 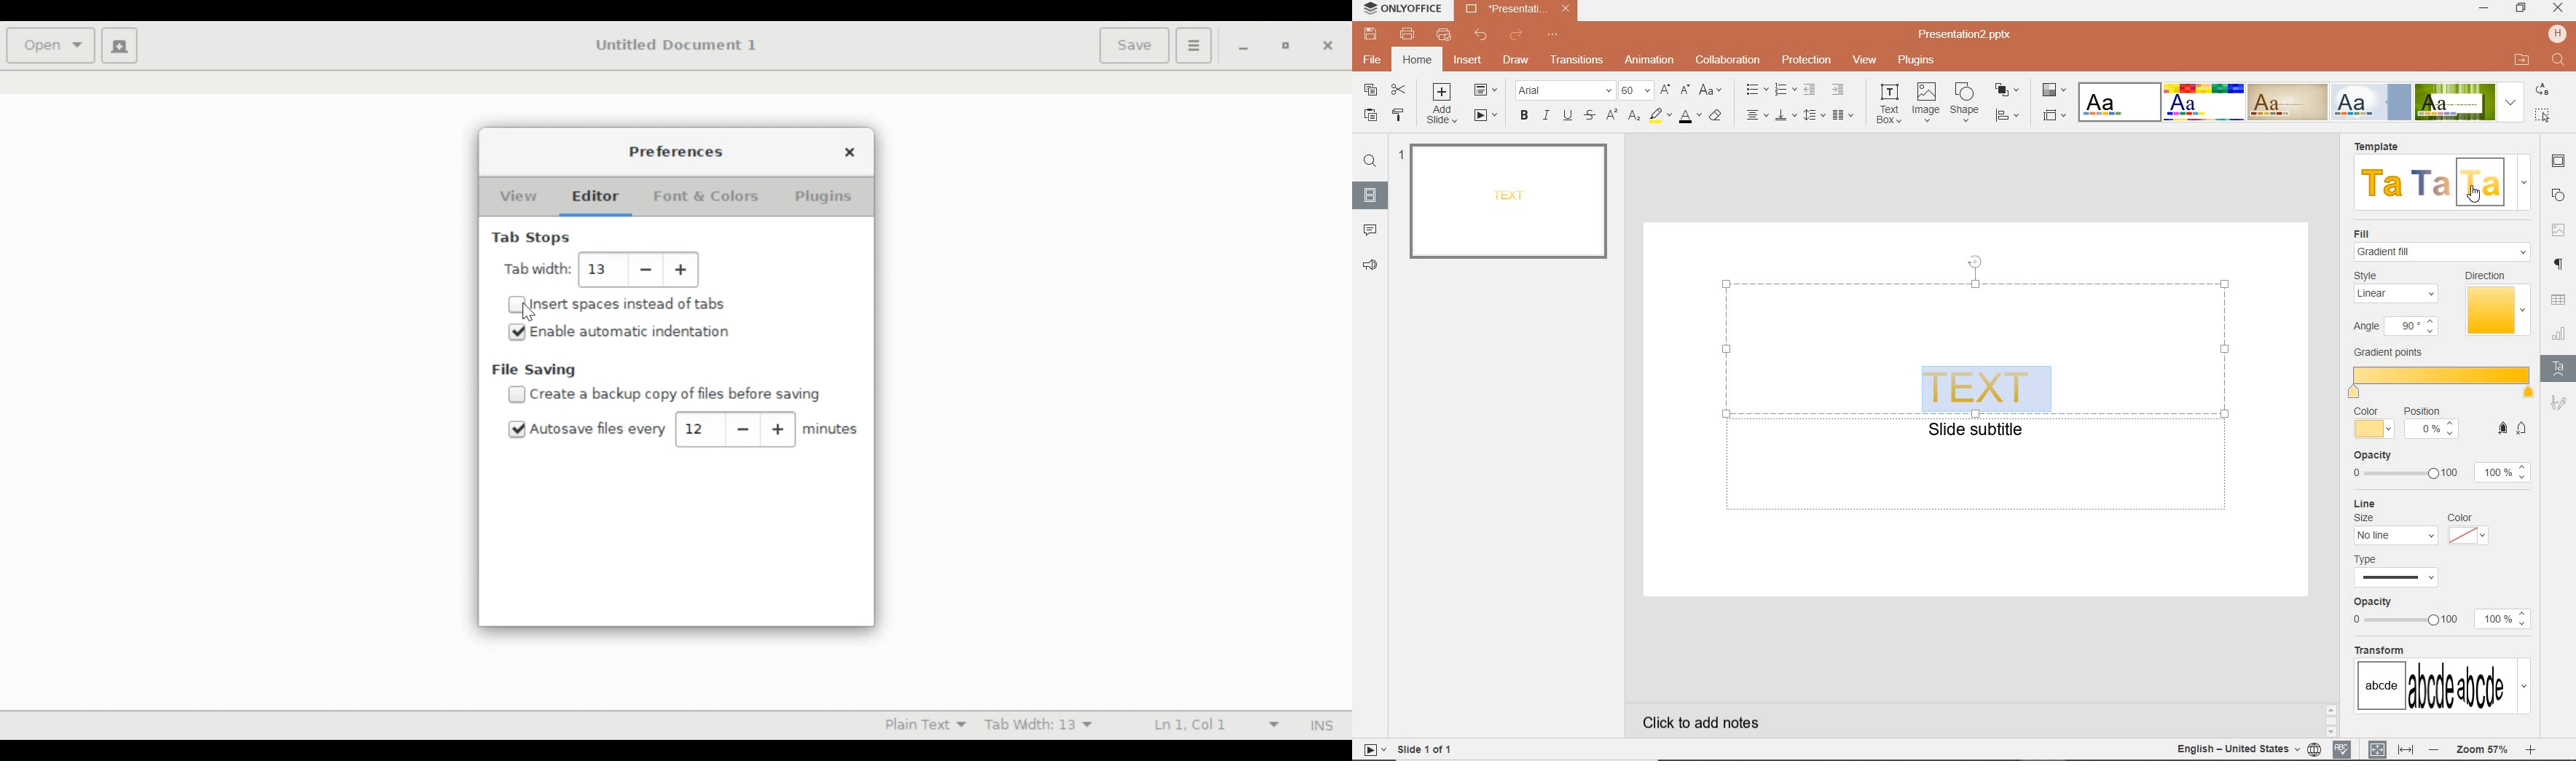 What do you see at coordinates (1400, 8) in the screenshot?
I see `SYSTEM NAME` at bounding box center [1400, 8].